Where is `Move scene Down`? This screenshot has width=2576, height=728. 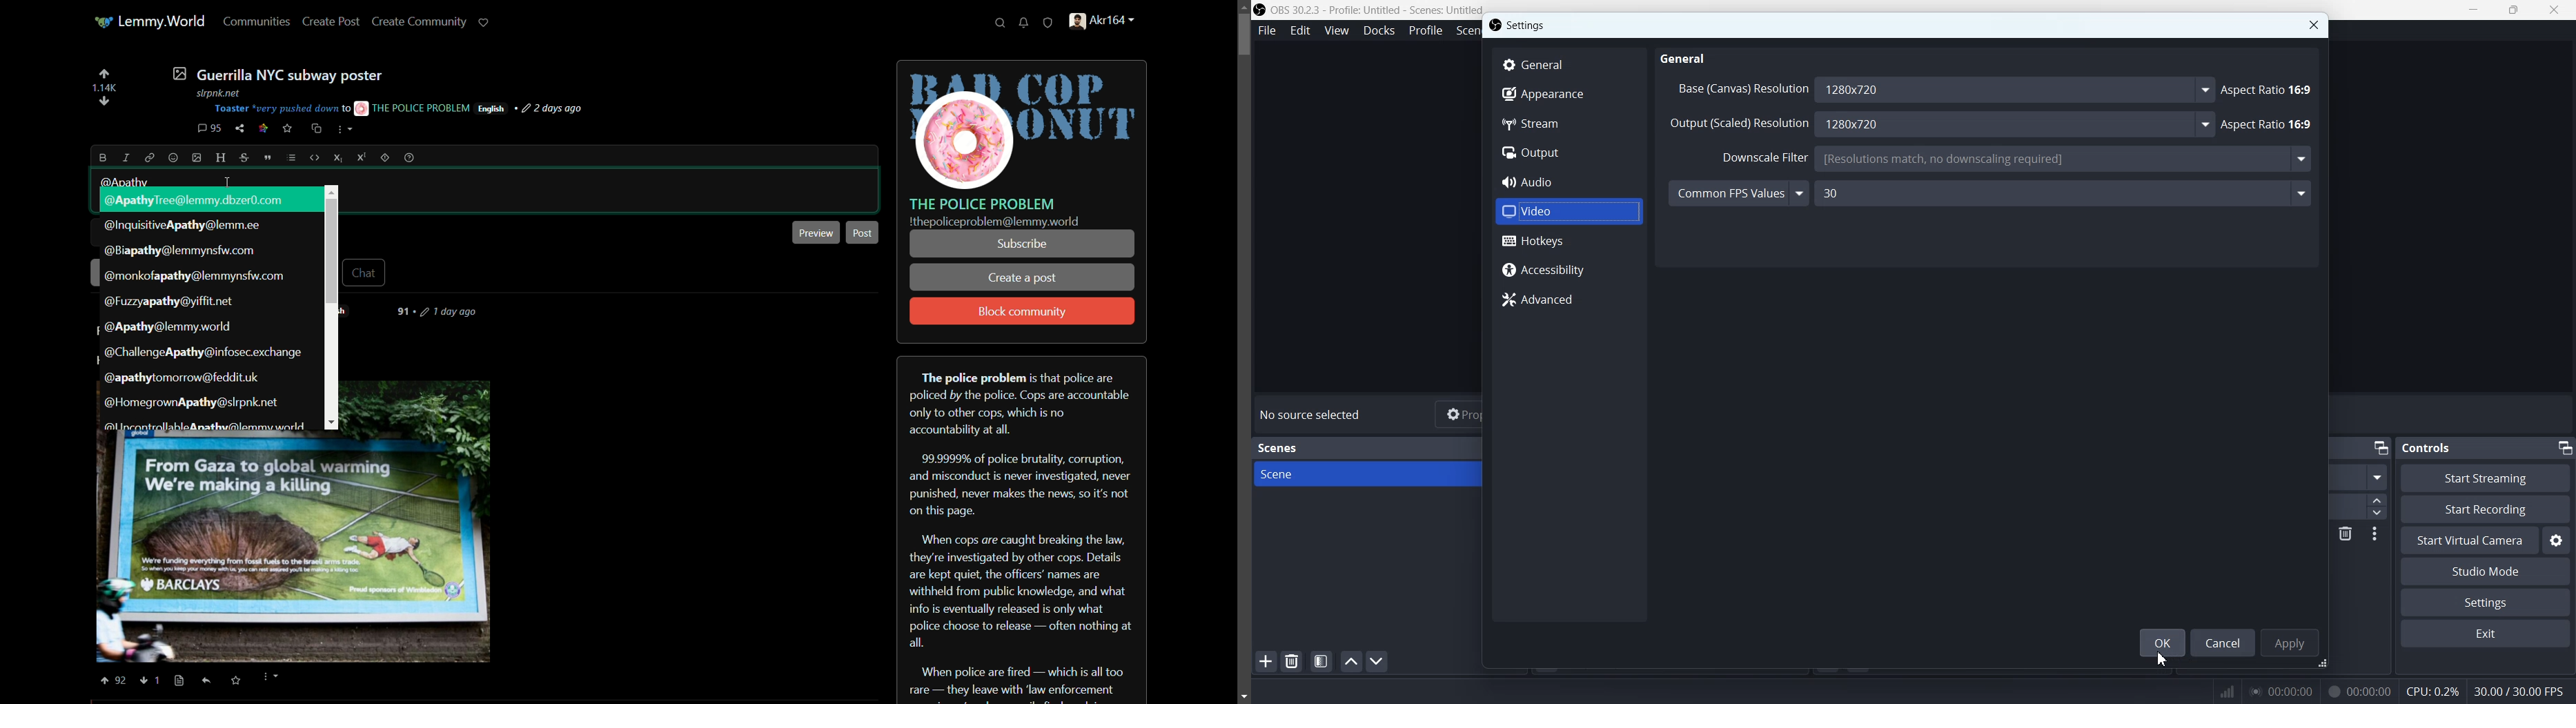 Move scene Down is located at coordinates (1377, 661).